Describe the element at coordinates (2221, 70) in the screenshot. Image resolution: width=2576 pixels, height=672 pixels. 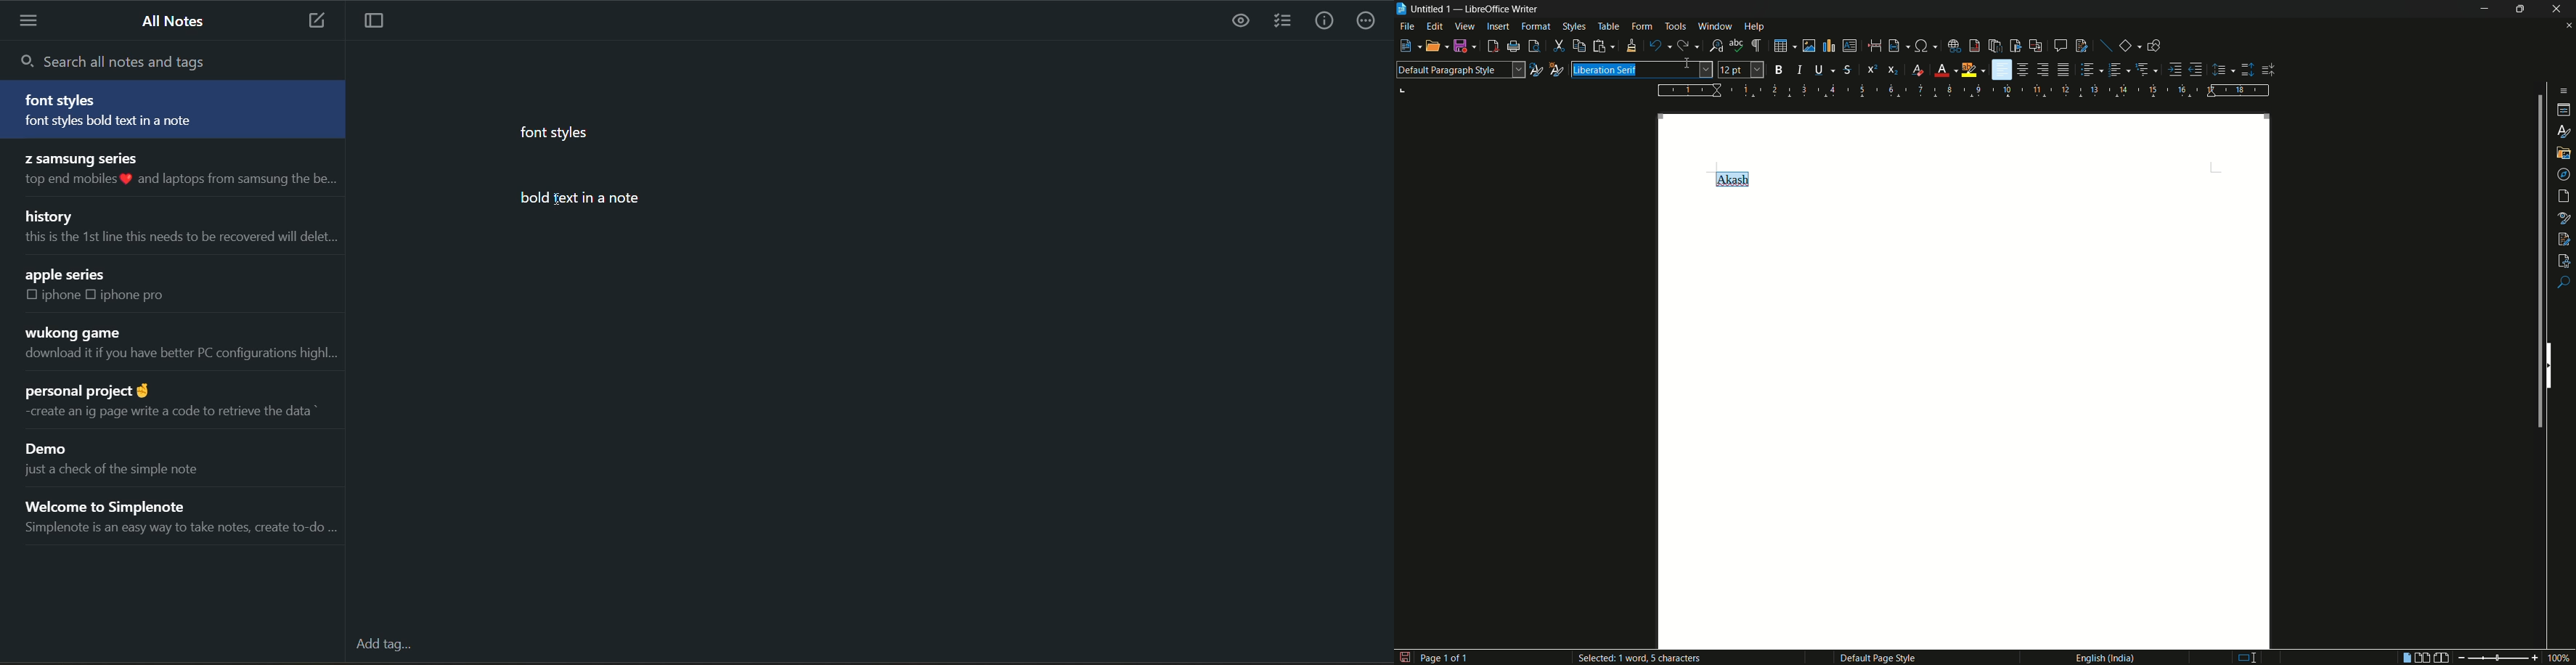
I see `set line spacing` at that location.